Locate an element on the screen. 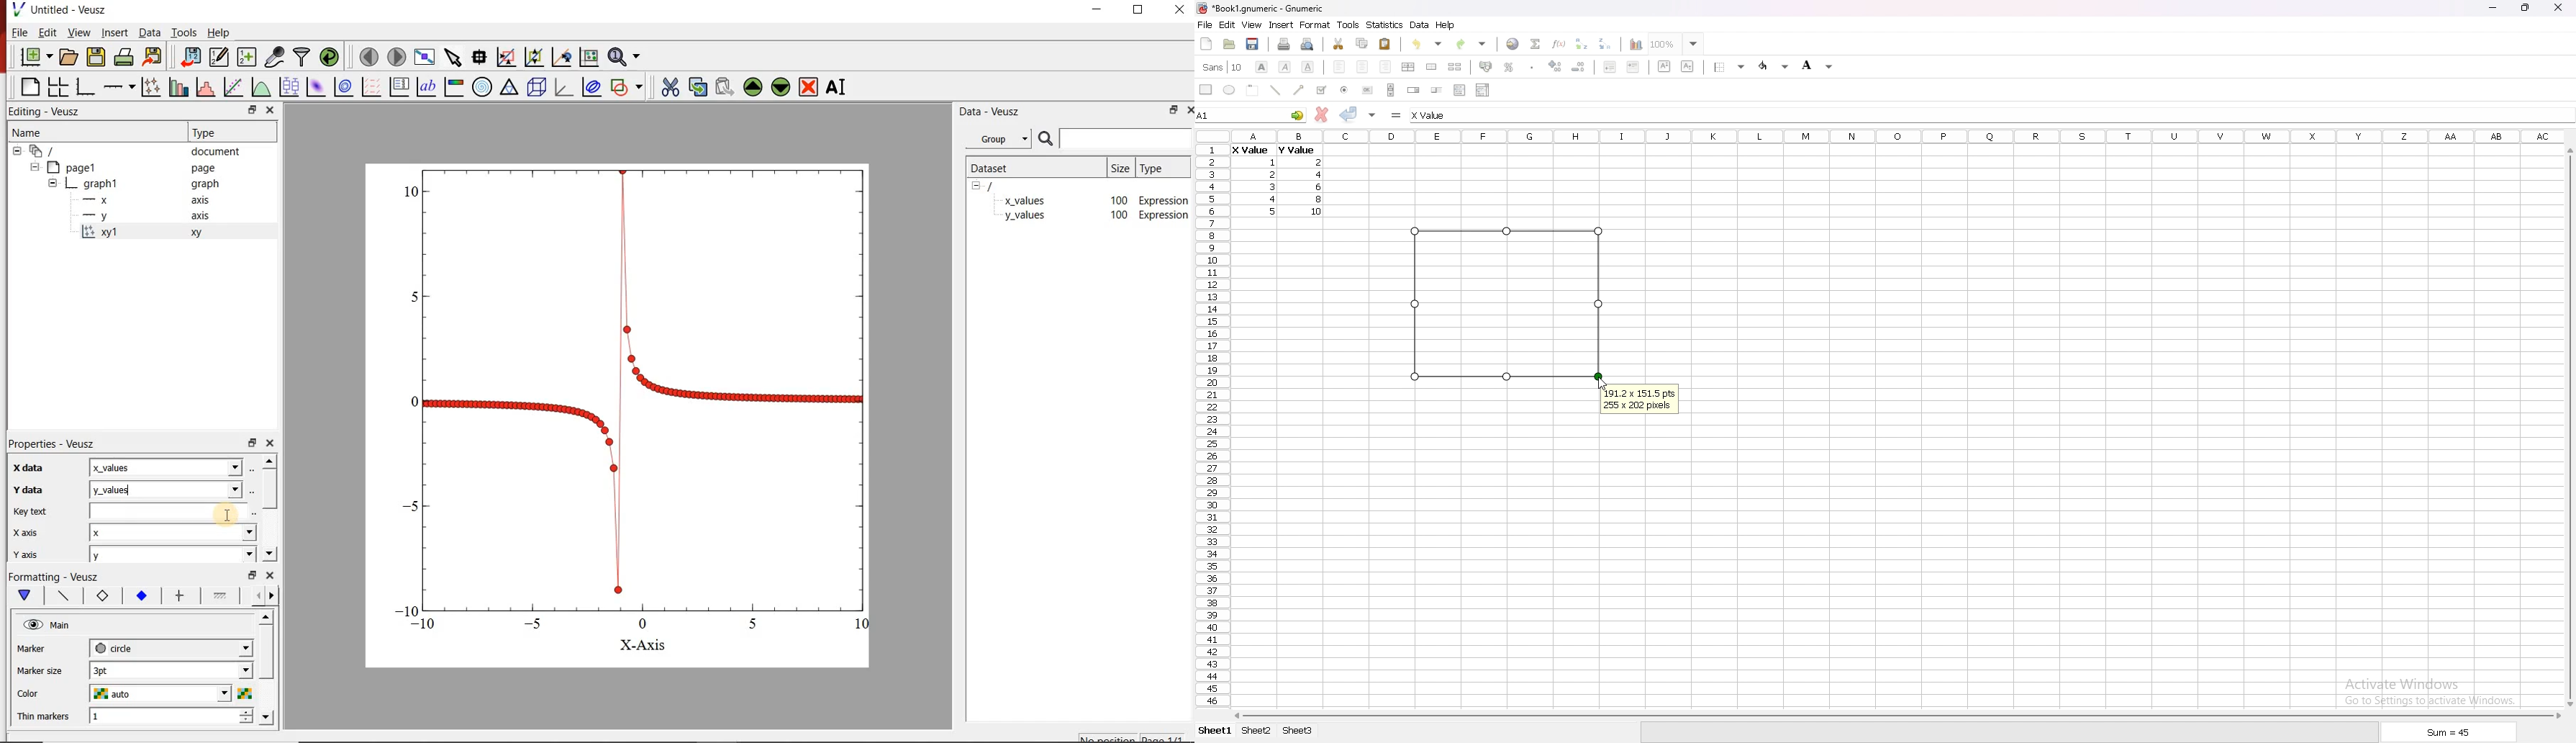  x is located at coordinates (172, 533).